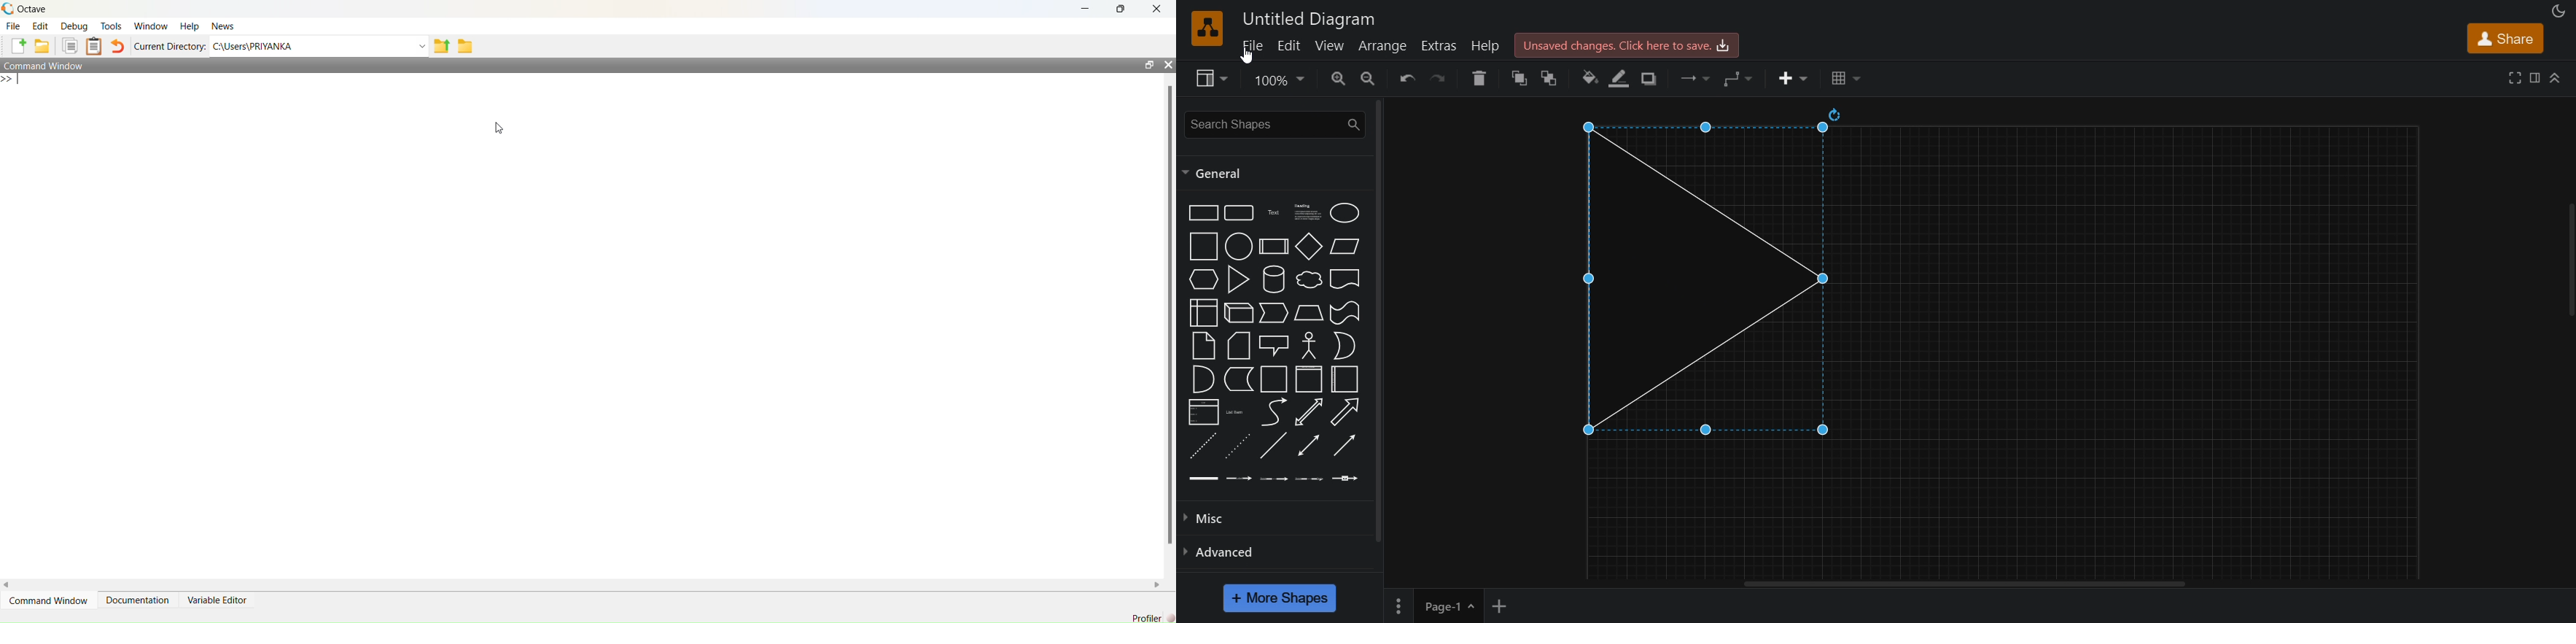 The image size is (2576, 644). What do you see at coordinates (18, 78) in the screenshot?
I see `typing indicator` at bounding box center [18, 78].